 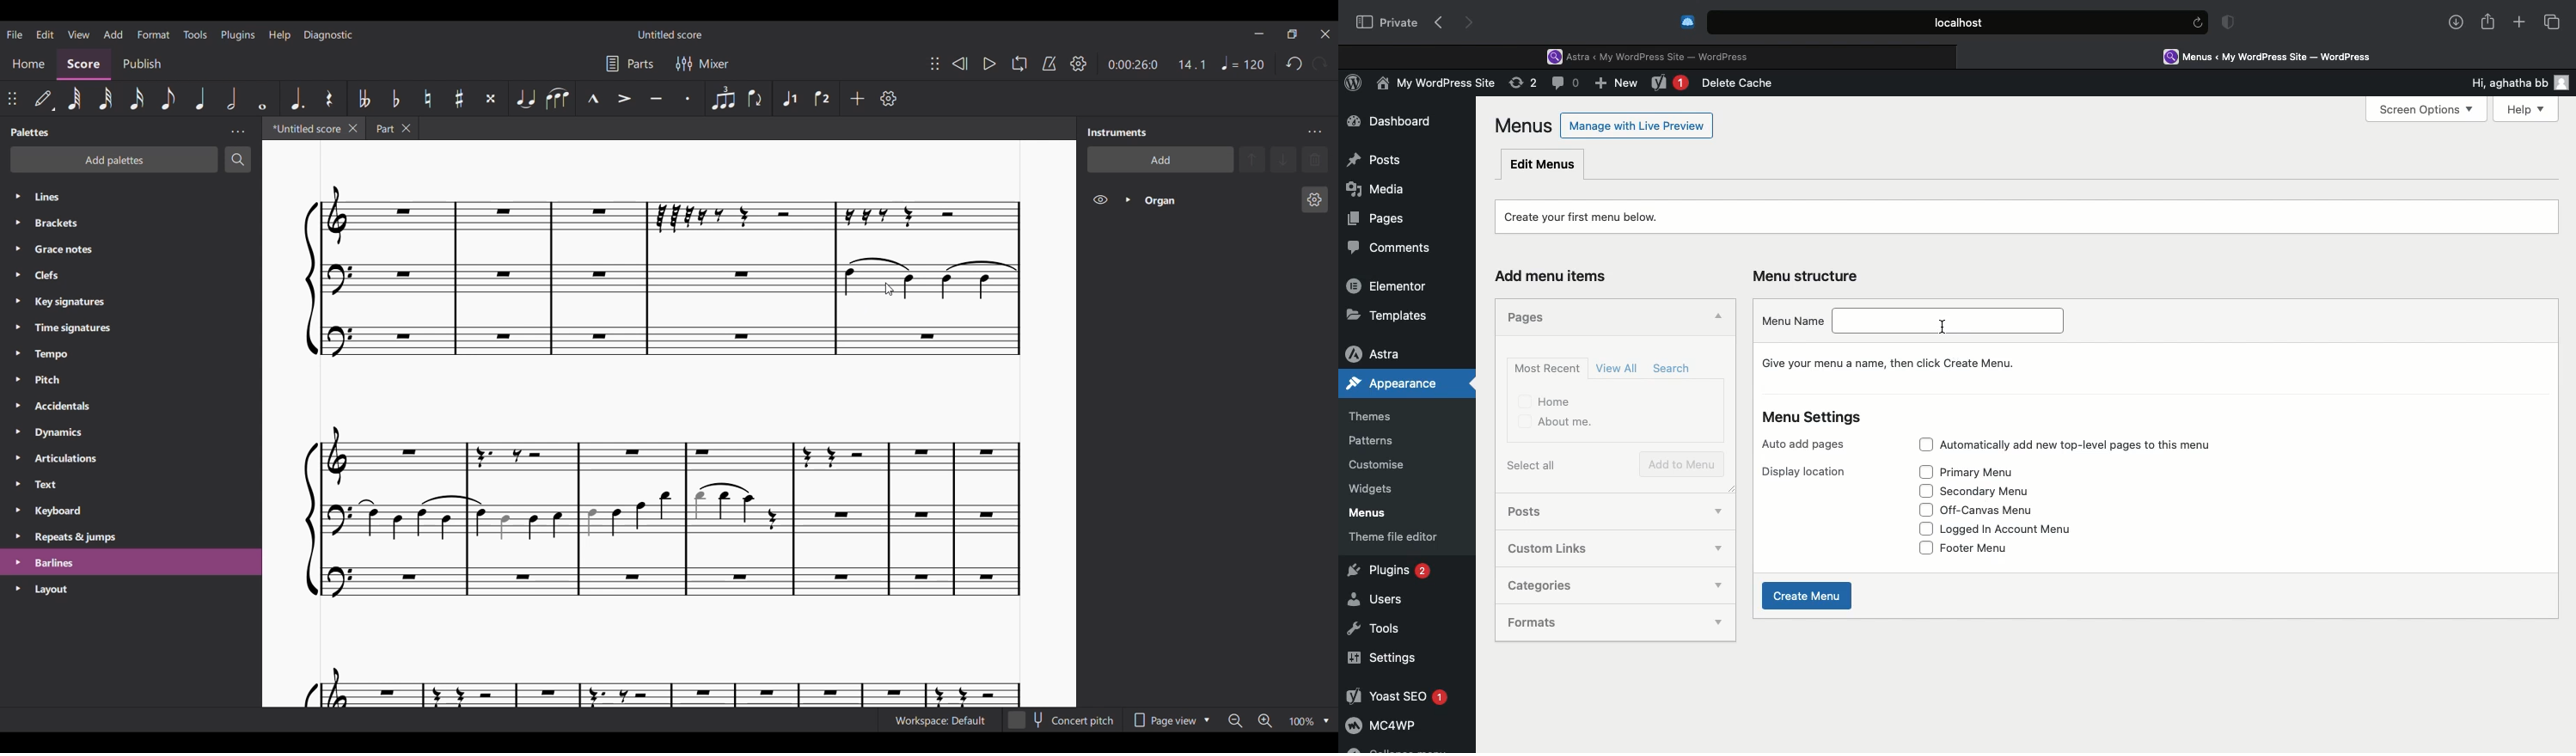 I want to click on Zoom out, so click(x=1235, y=721).